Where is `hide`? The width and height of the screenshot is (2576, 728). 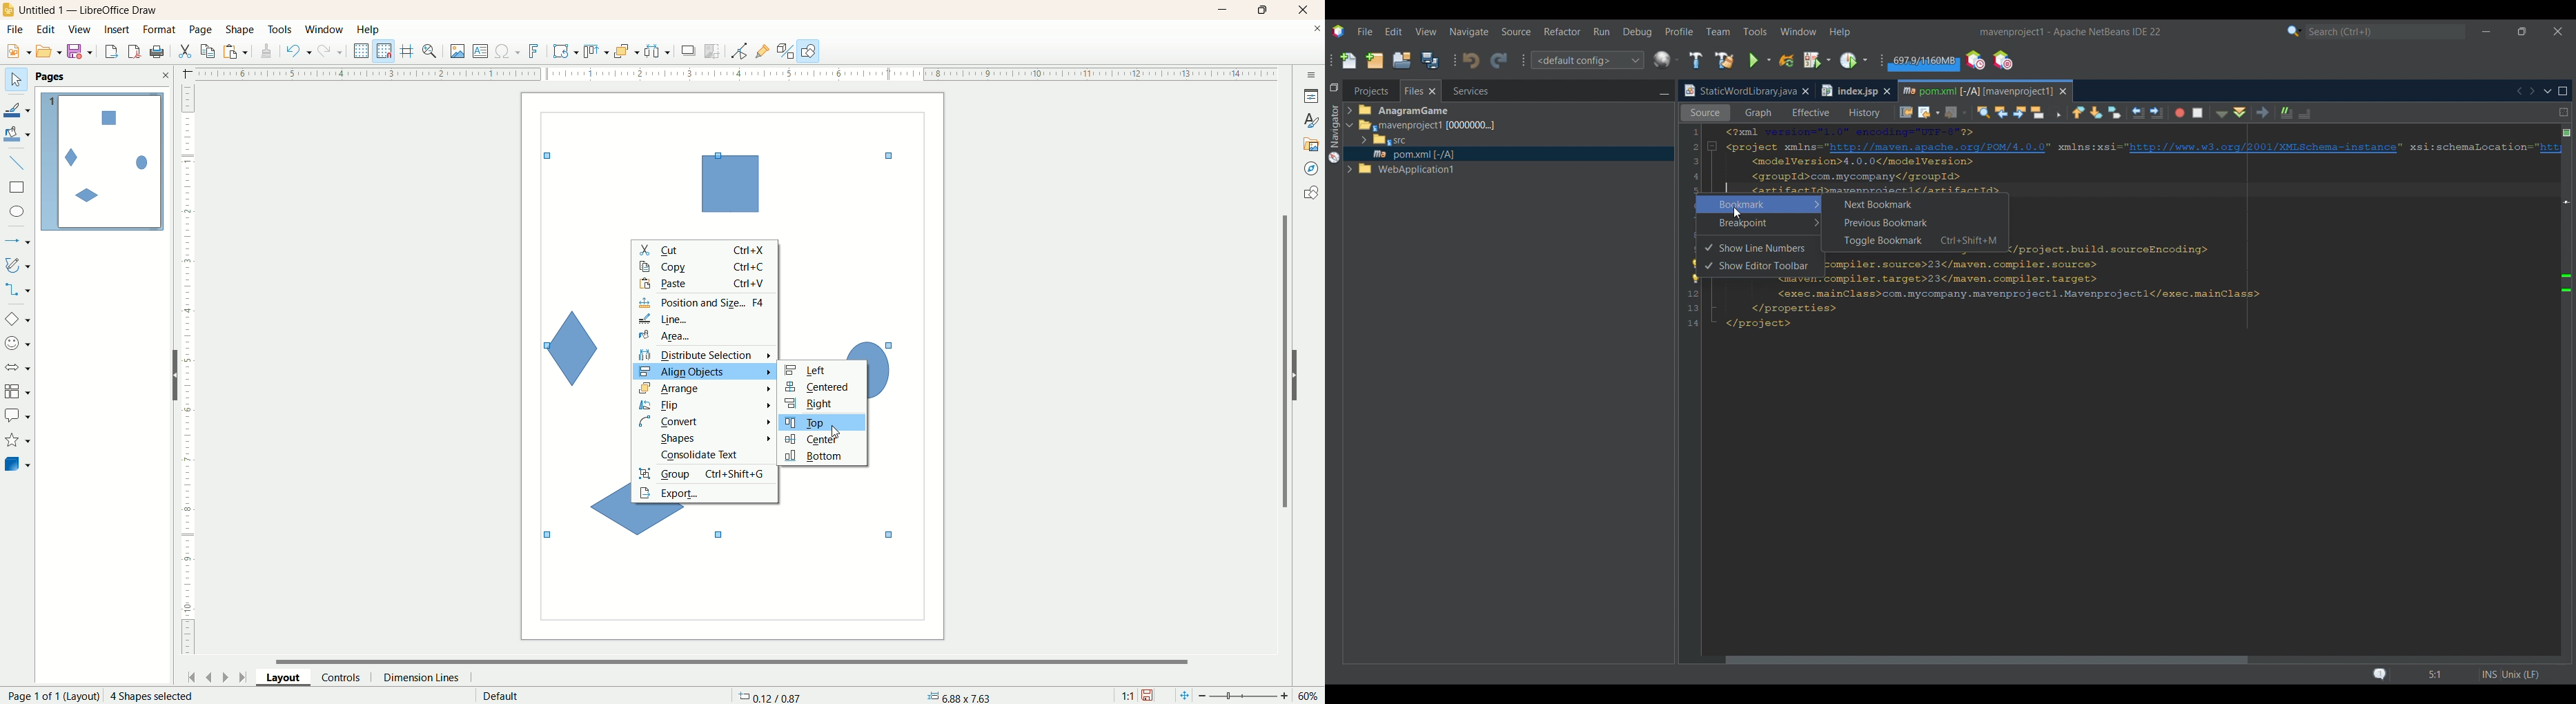
hide is located at coordinates (169, 378).